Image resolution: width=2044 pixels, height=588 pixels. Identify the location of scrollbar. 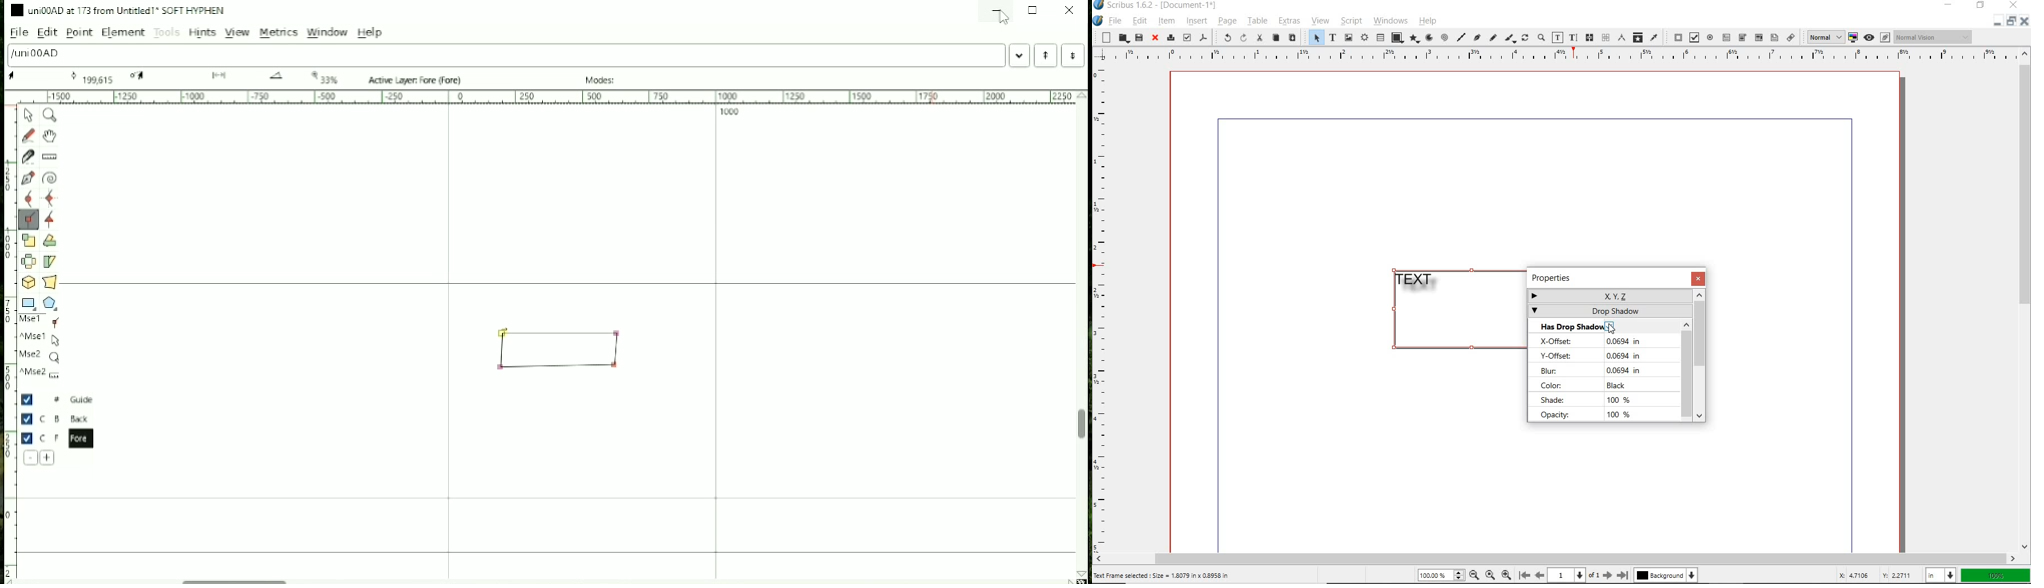
(1687, 370).